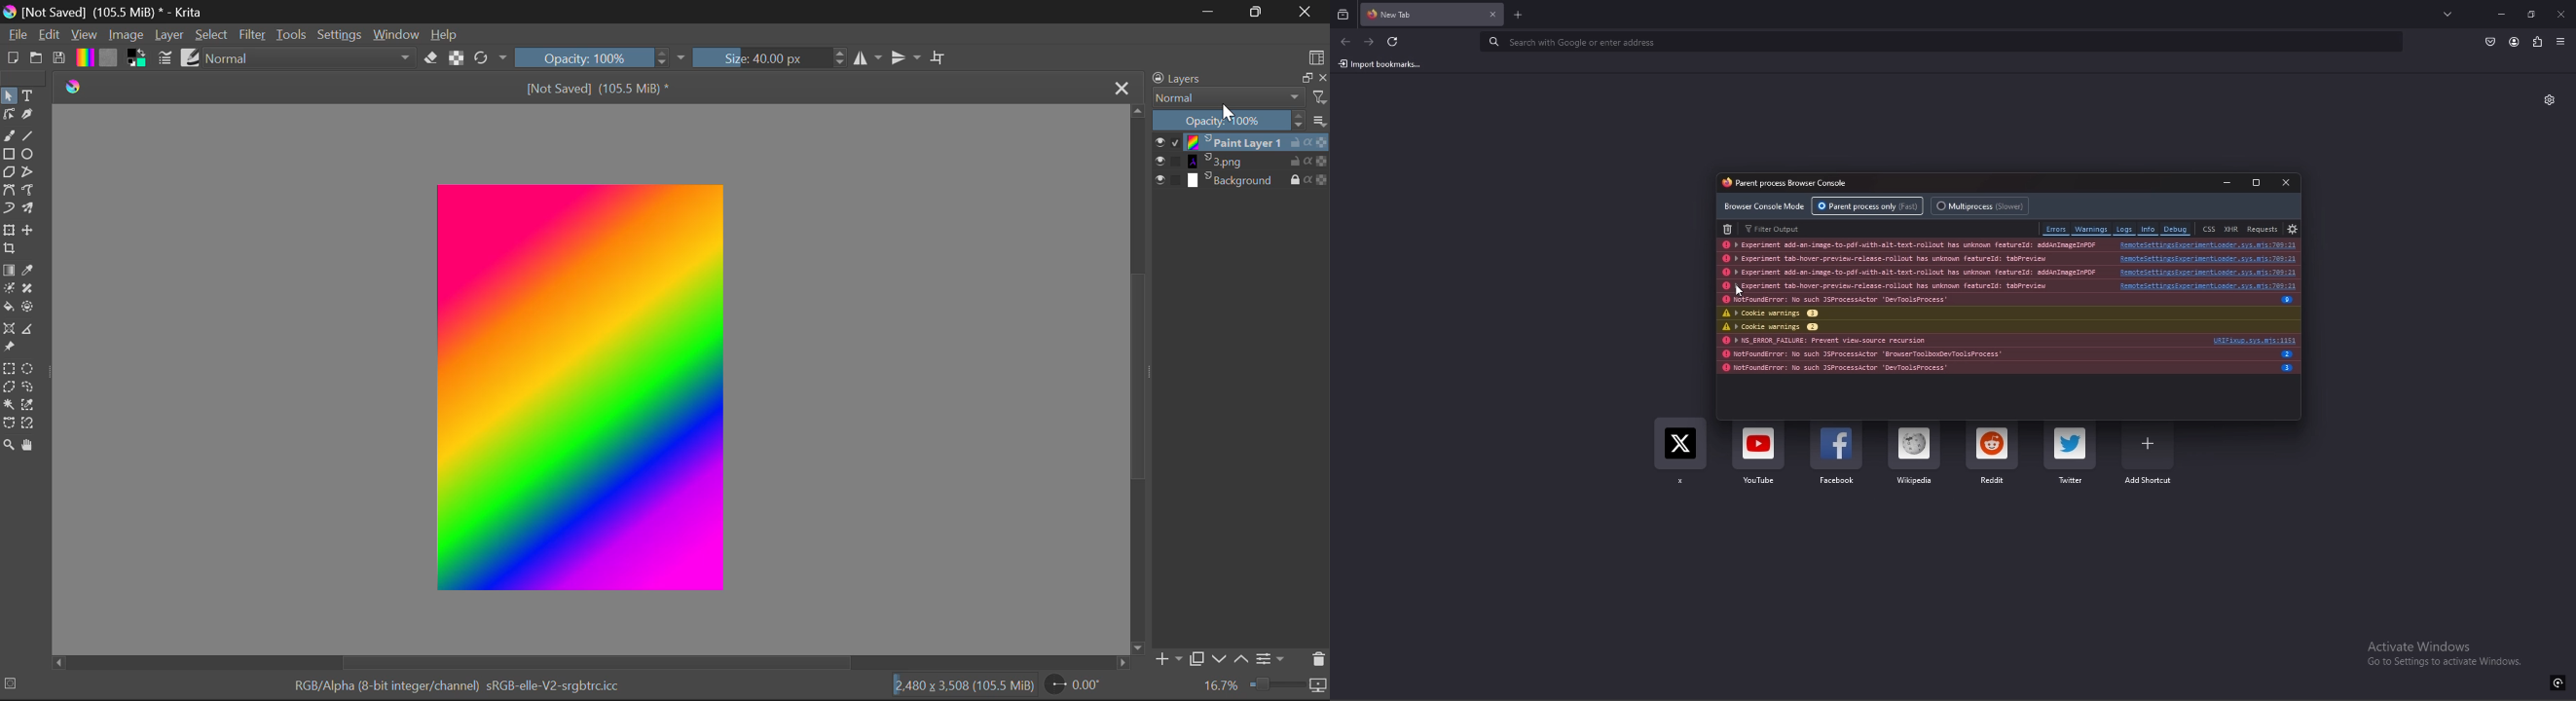  I want to click on Help, so click(445, 35).